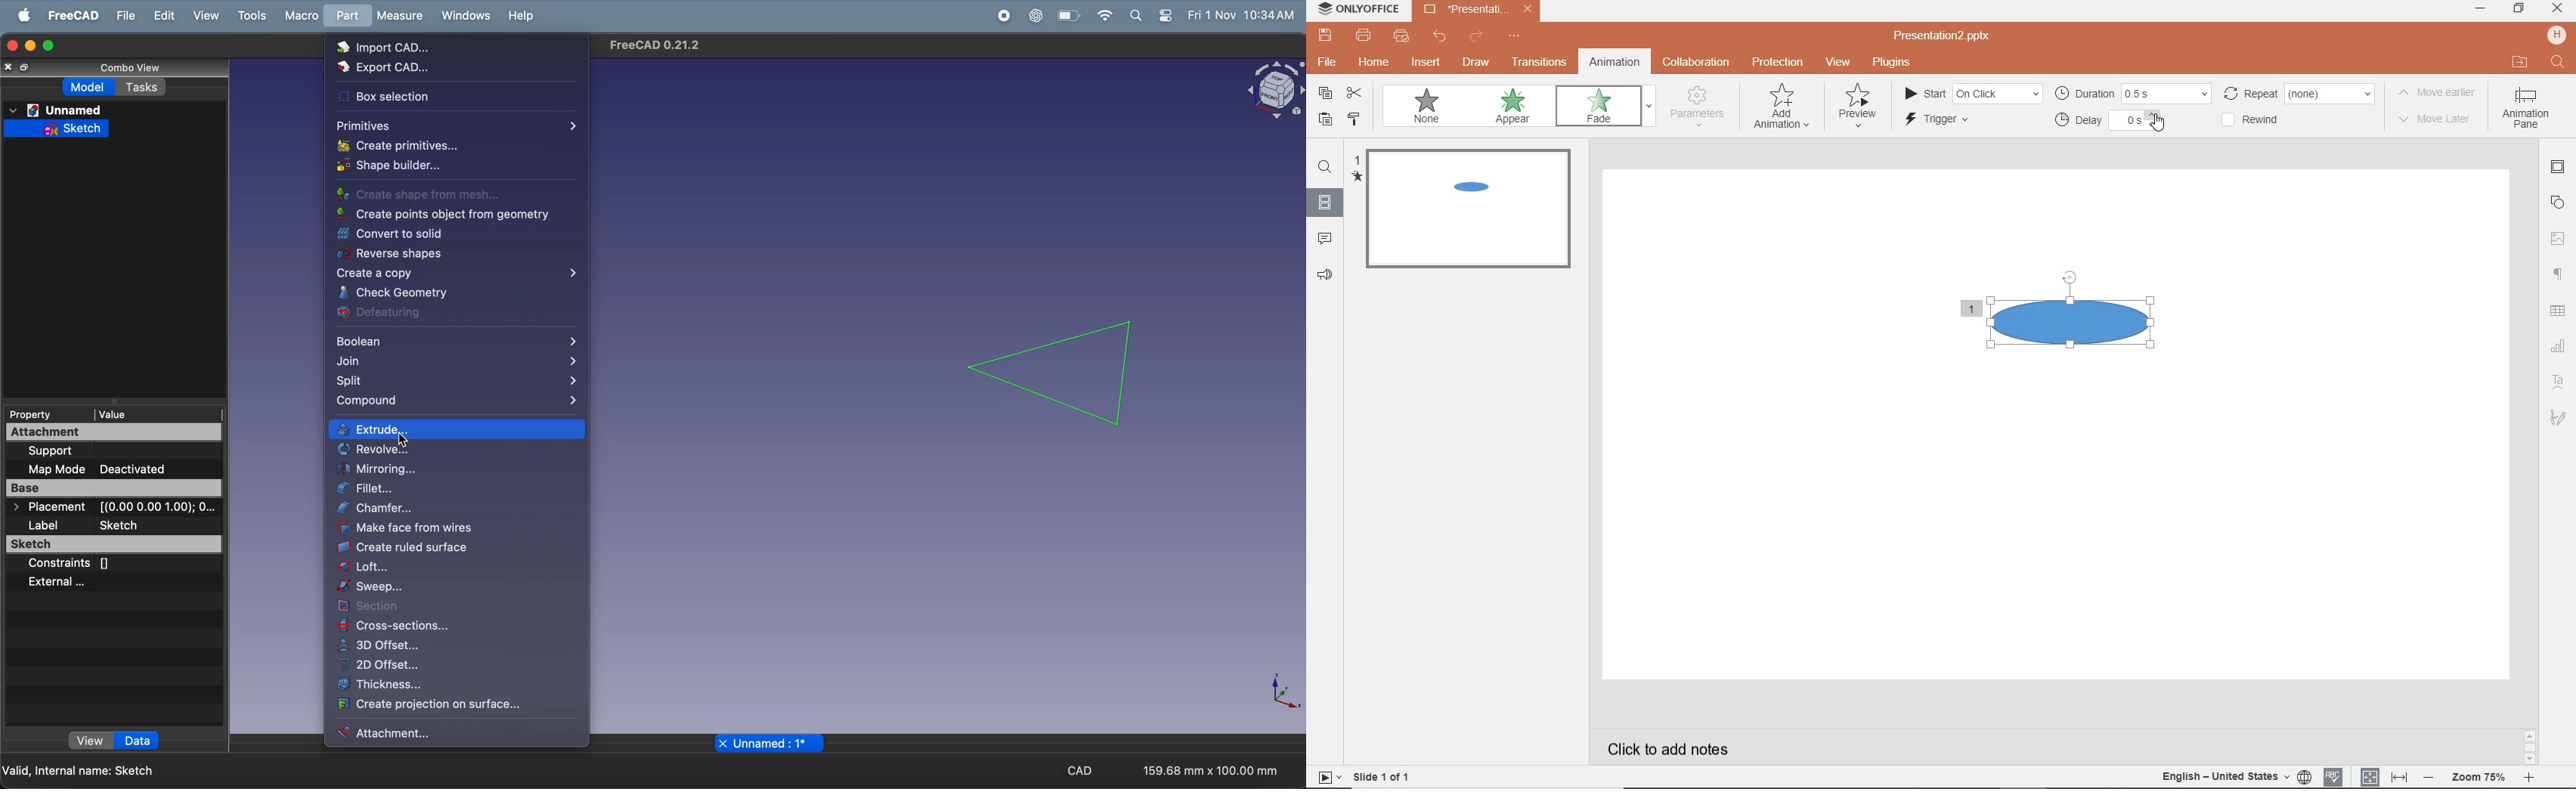 The height and width of the screenshot is (812, 2576). I want to click on none, so click(1428, 107).